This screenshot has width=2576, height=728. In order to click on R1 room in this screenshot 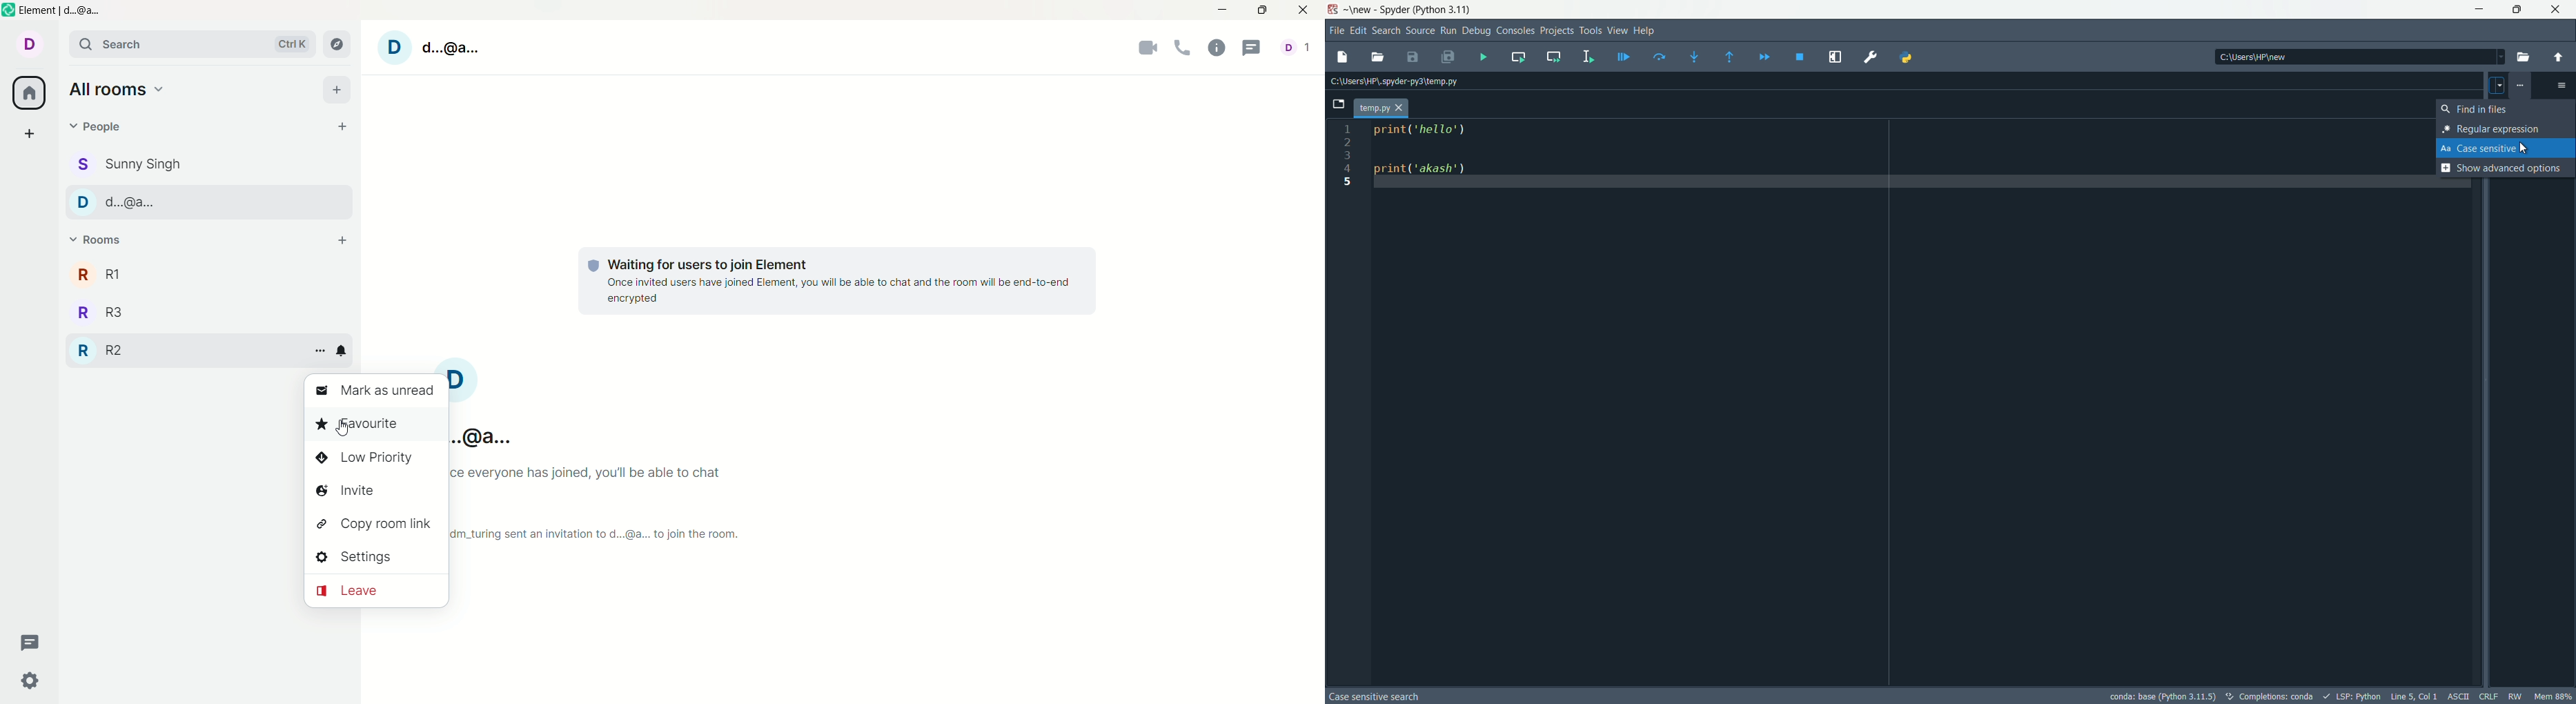, I will do `click(106, 274)`.